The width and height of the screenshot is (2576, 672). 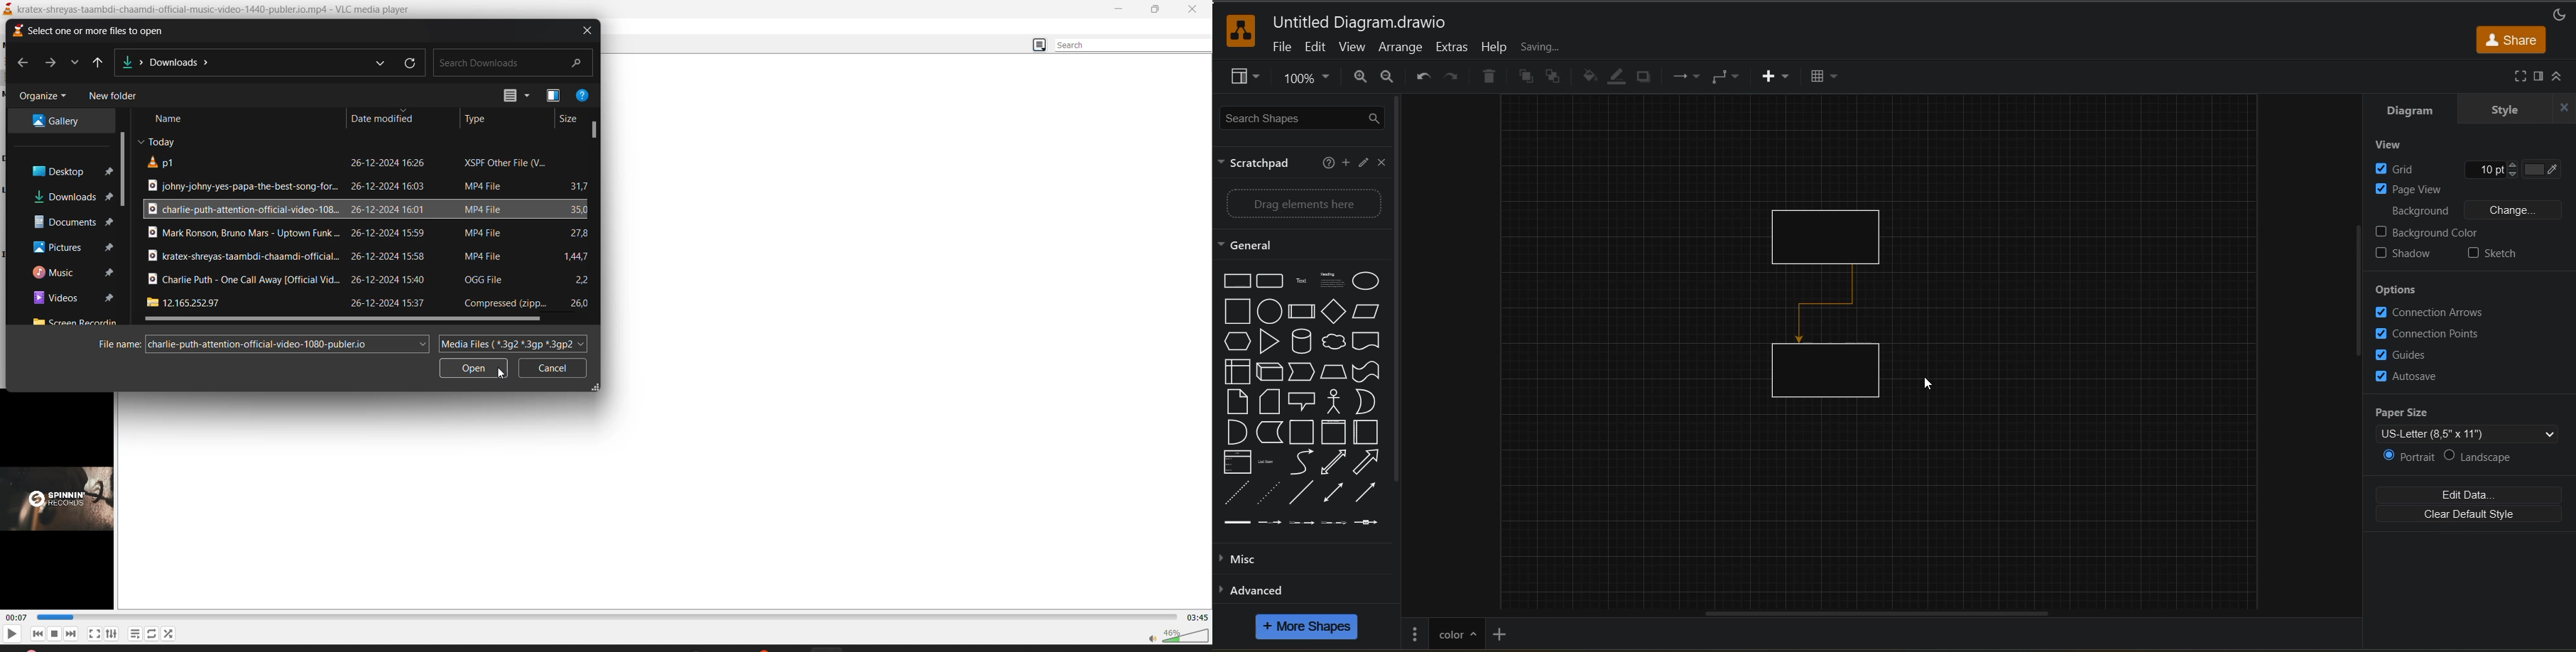 I want to click on filename, so click(x=258, y=345).